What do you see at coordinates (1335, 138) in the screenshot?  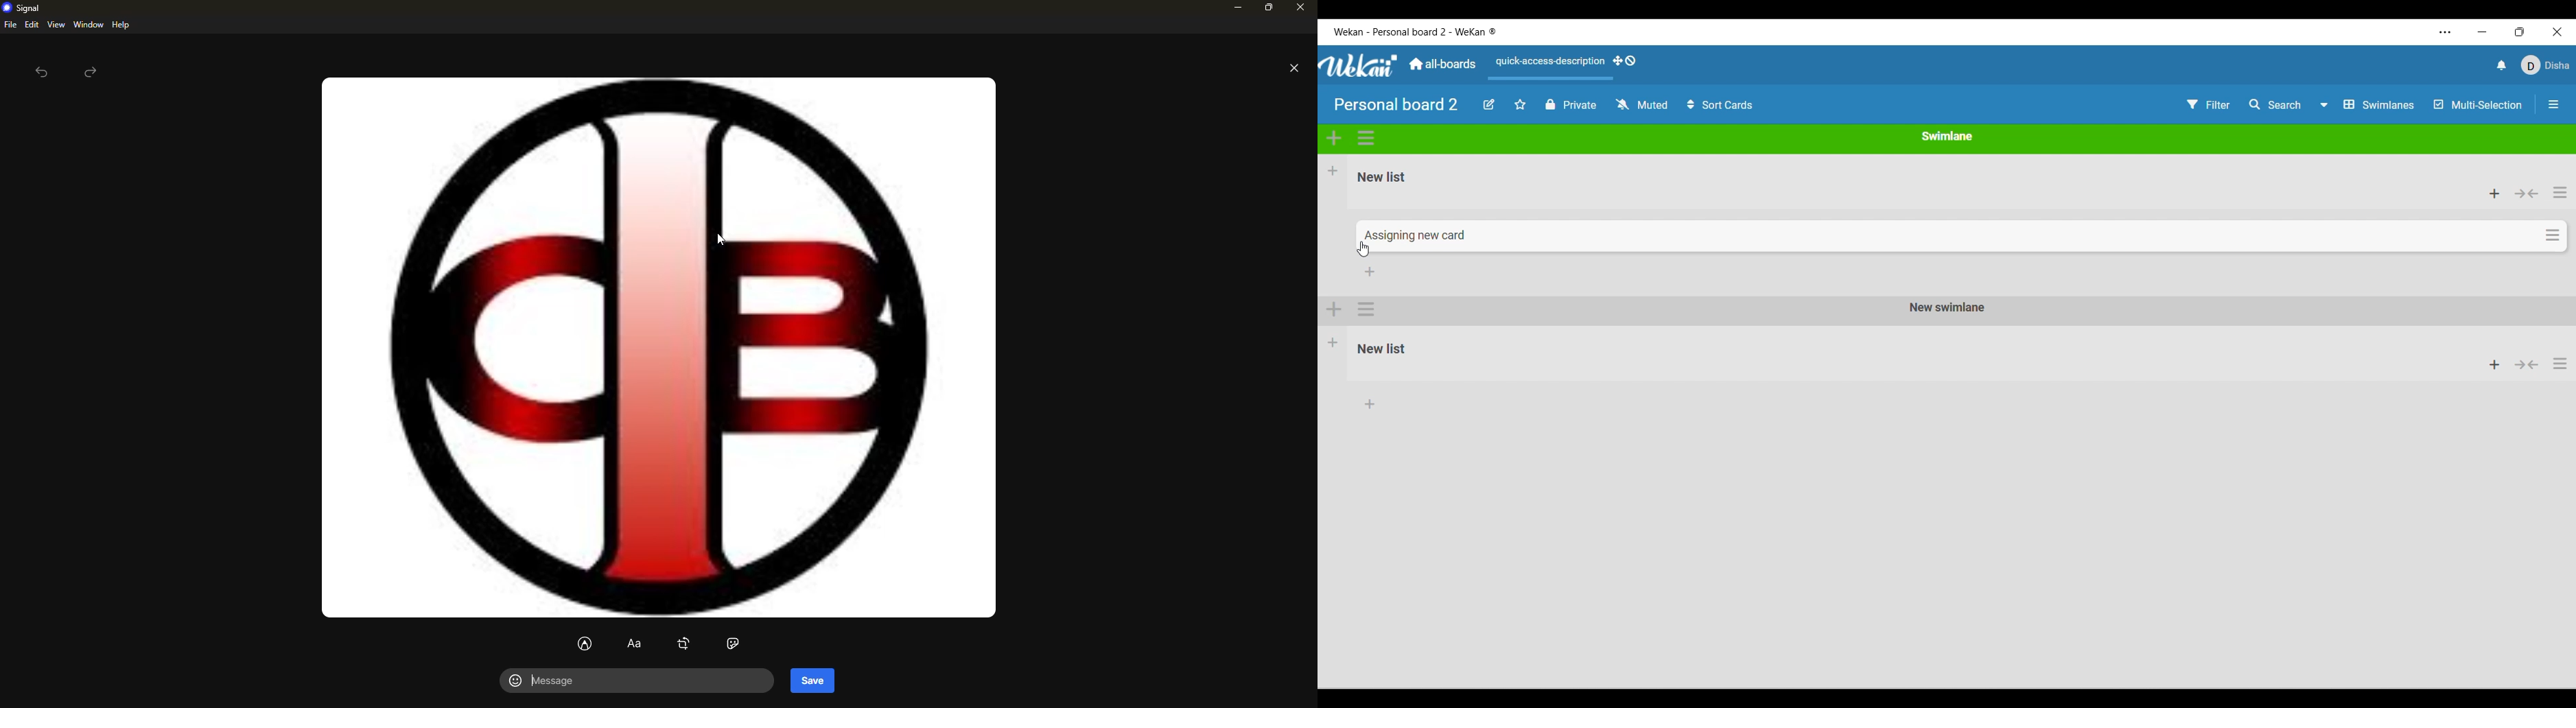 I see `Add swimlane` at bounding box center [1335, 138].